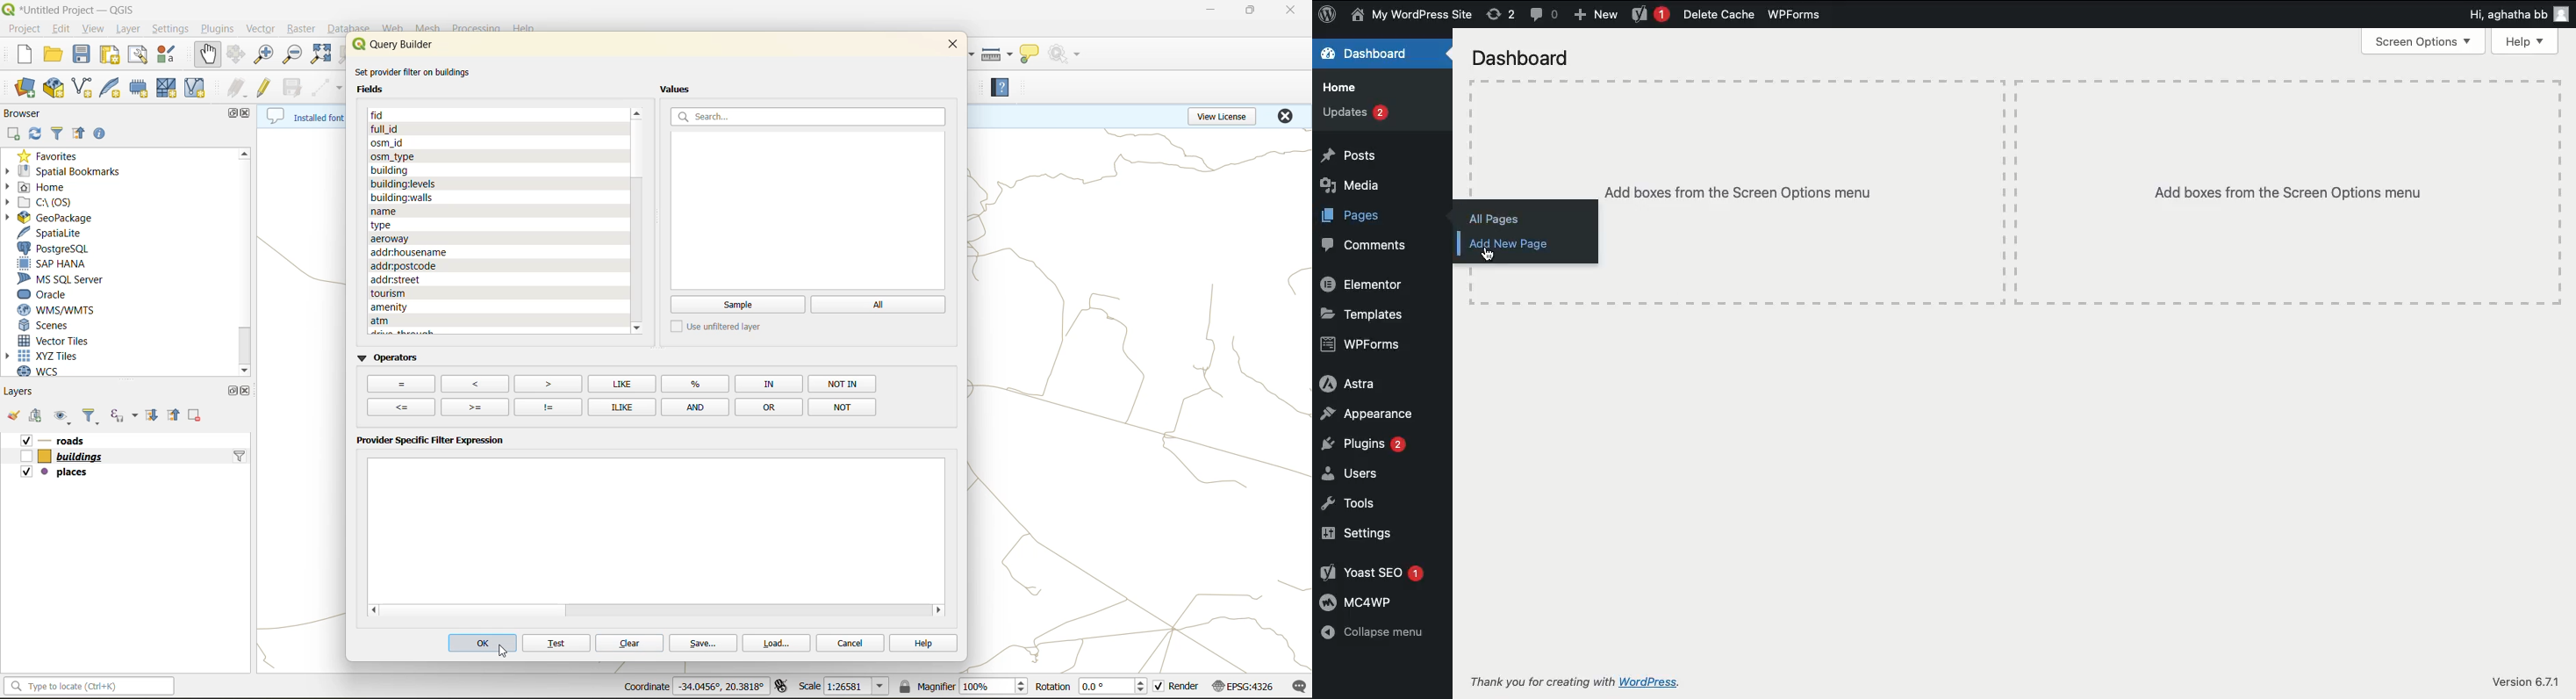  Describe the element at coordinates (619, 406) in the screenshot. I see `opertators` at that location.